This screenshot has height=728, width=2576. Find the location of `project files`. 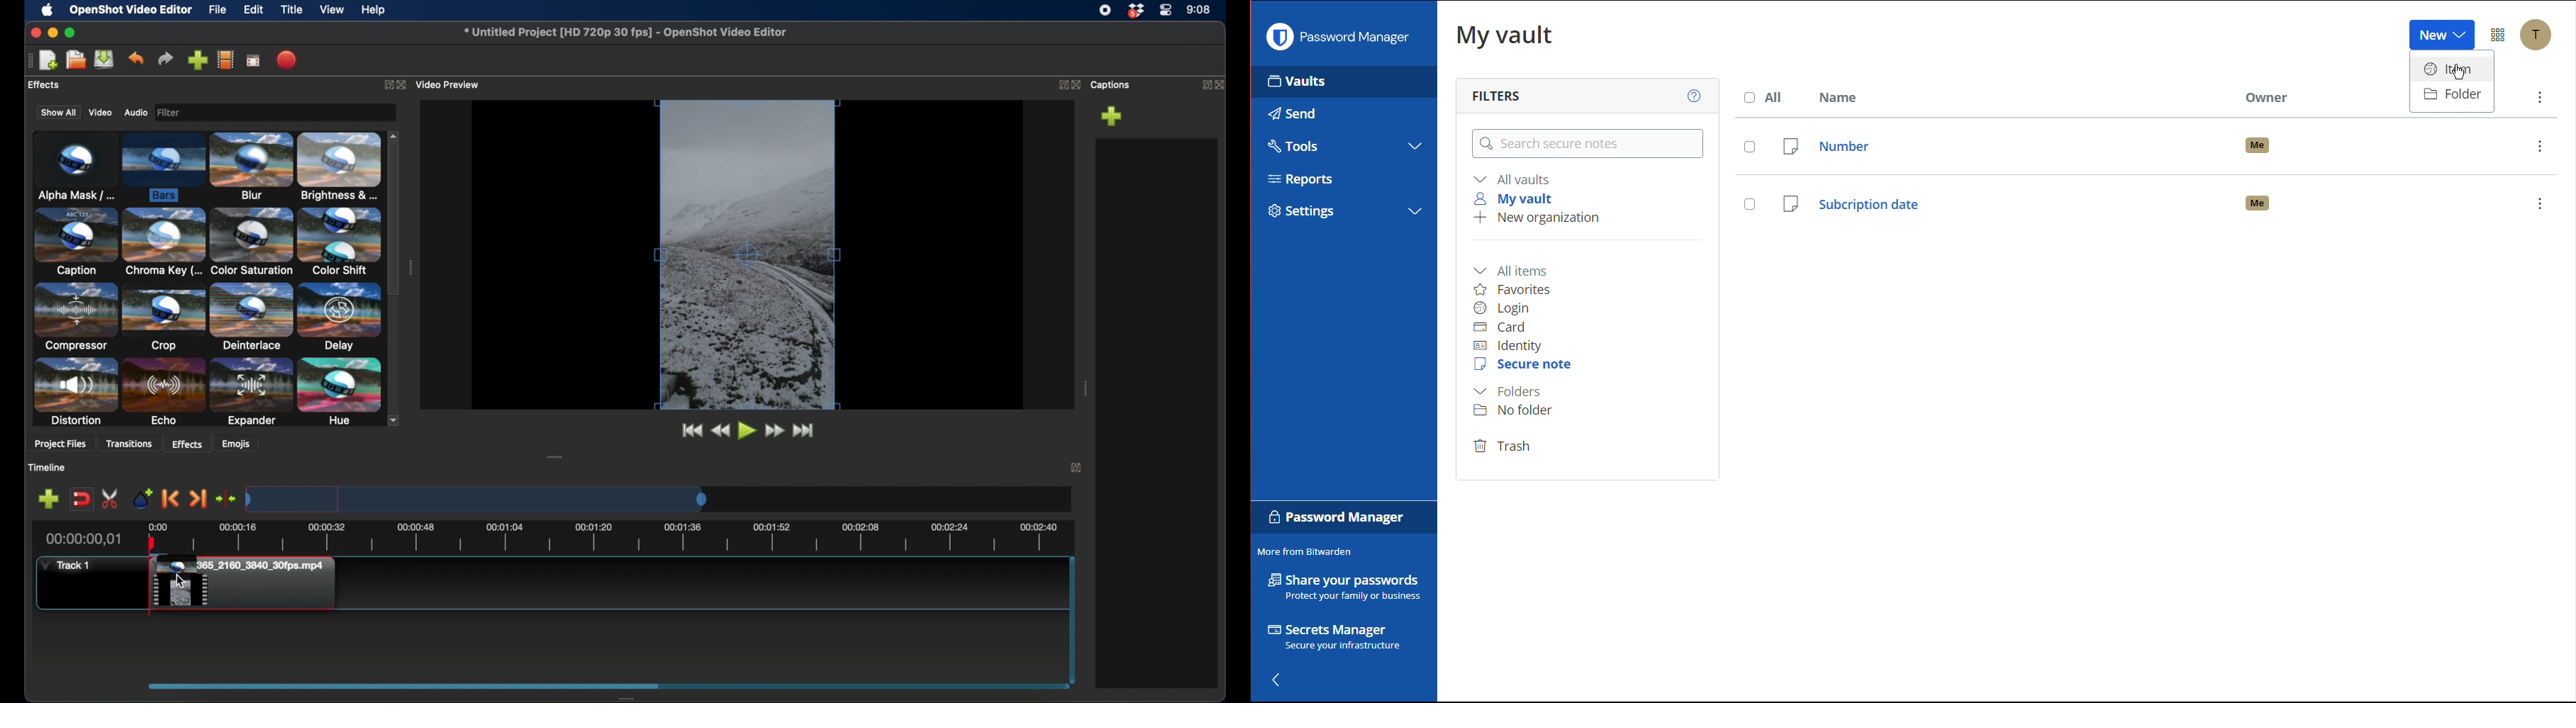

project files is located at coordinates (62, 445).